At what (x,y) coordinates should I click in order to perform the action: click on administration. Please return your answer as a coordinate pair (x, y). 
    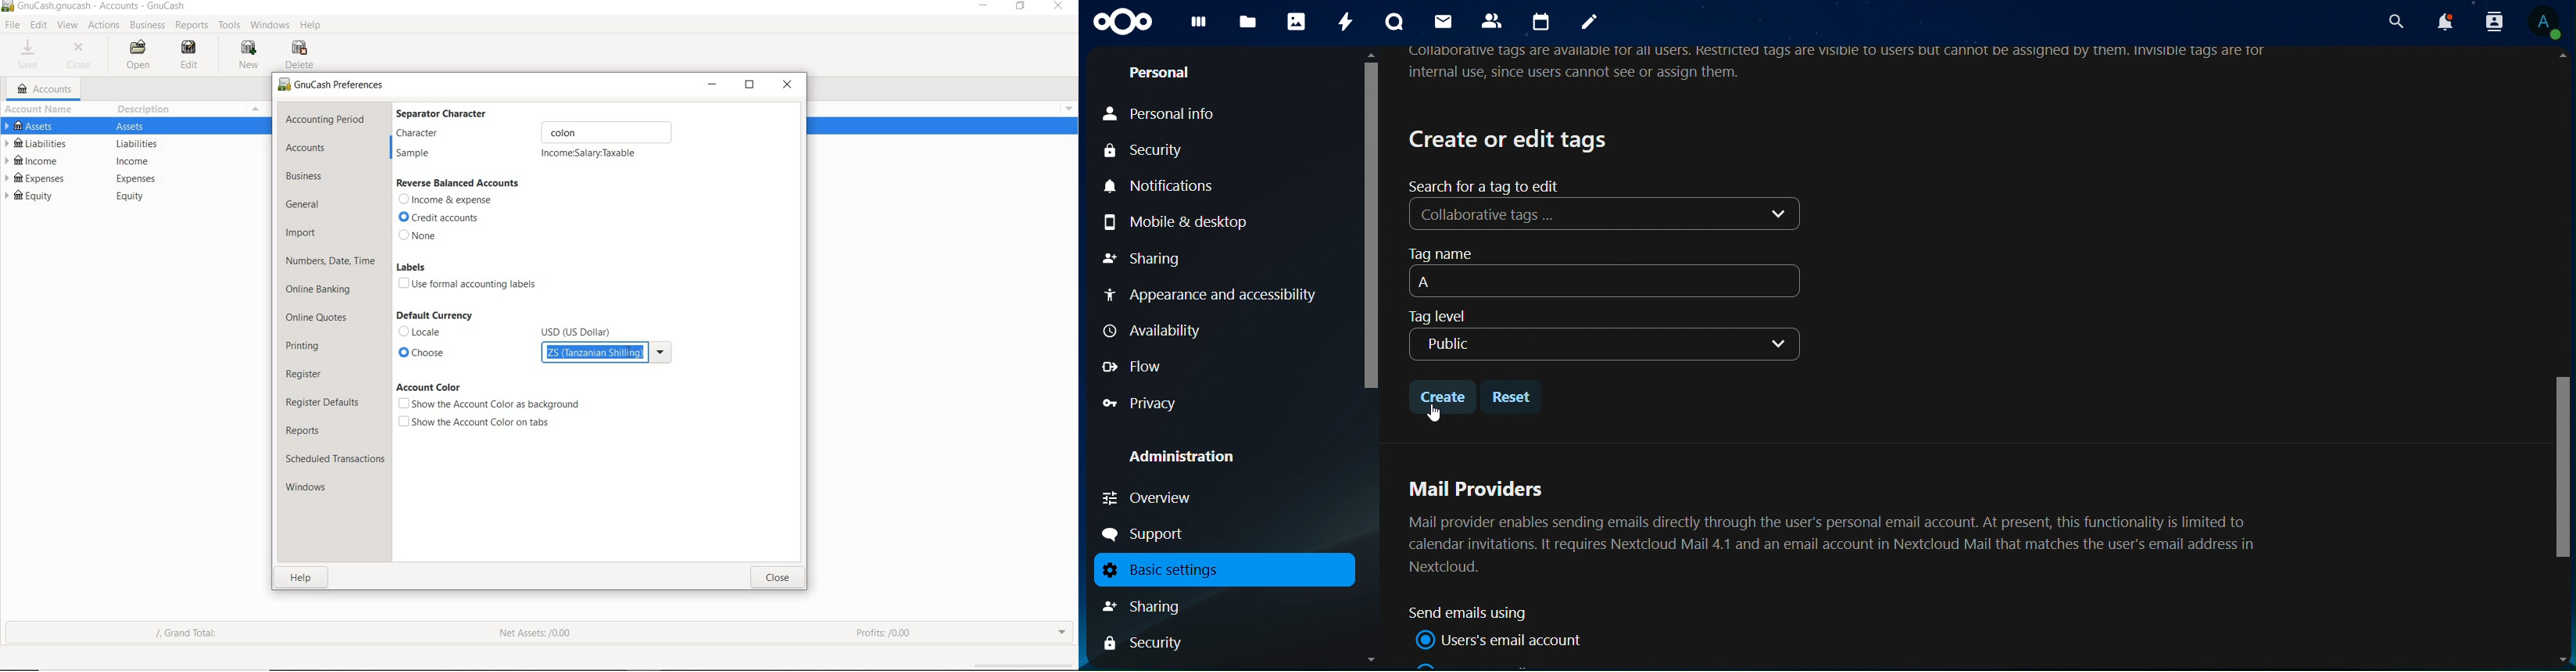
    Looking at the image, I should click on (1193, 458).